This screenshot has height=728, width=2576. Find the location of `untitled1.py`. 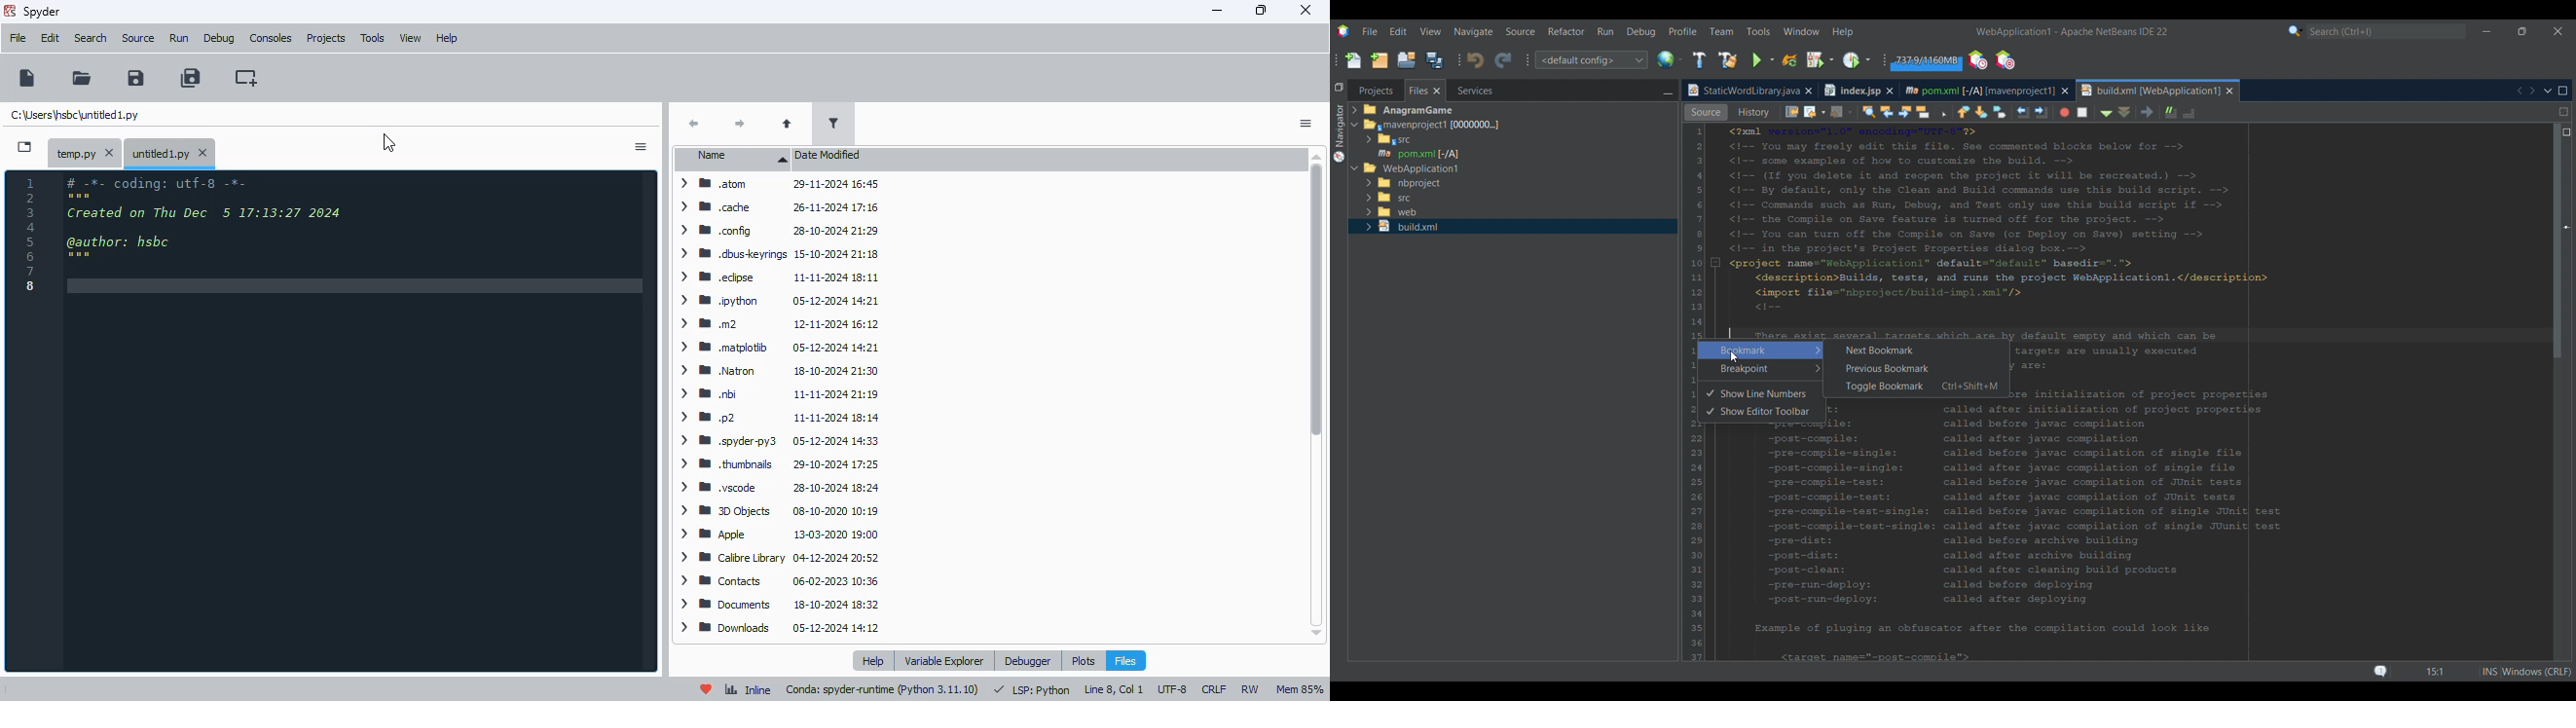

untitled1.py is located at coordinates (169, 152).